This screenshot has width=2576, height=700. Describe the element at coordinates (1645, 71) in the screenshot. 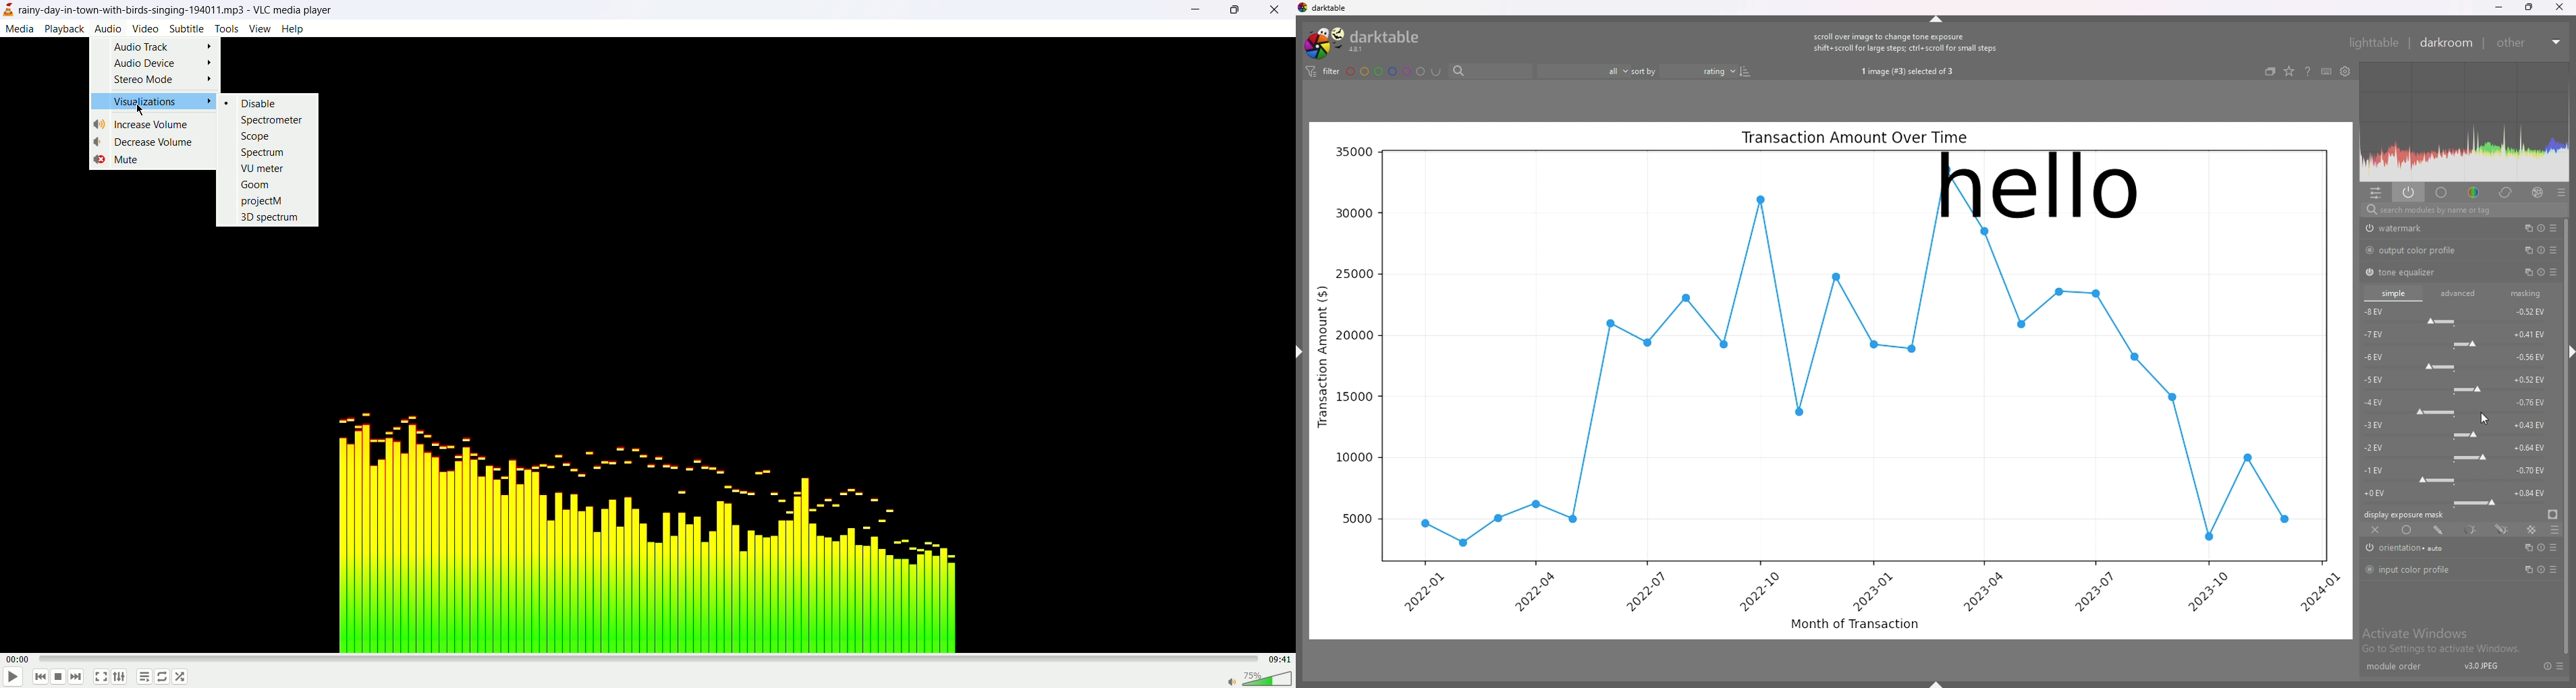

I see `sort by` at that location.